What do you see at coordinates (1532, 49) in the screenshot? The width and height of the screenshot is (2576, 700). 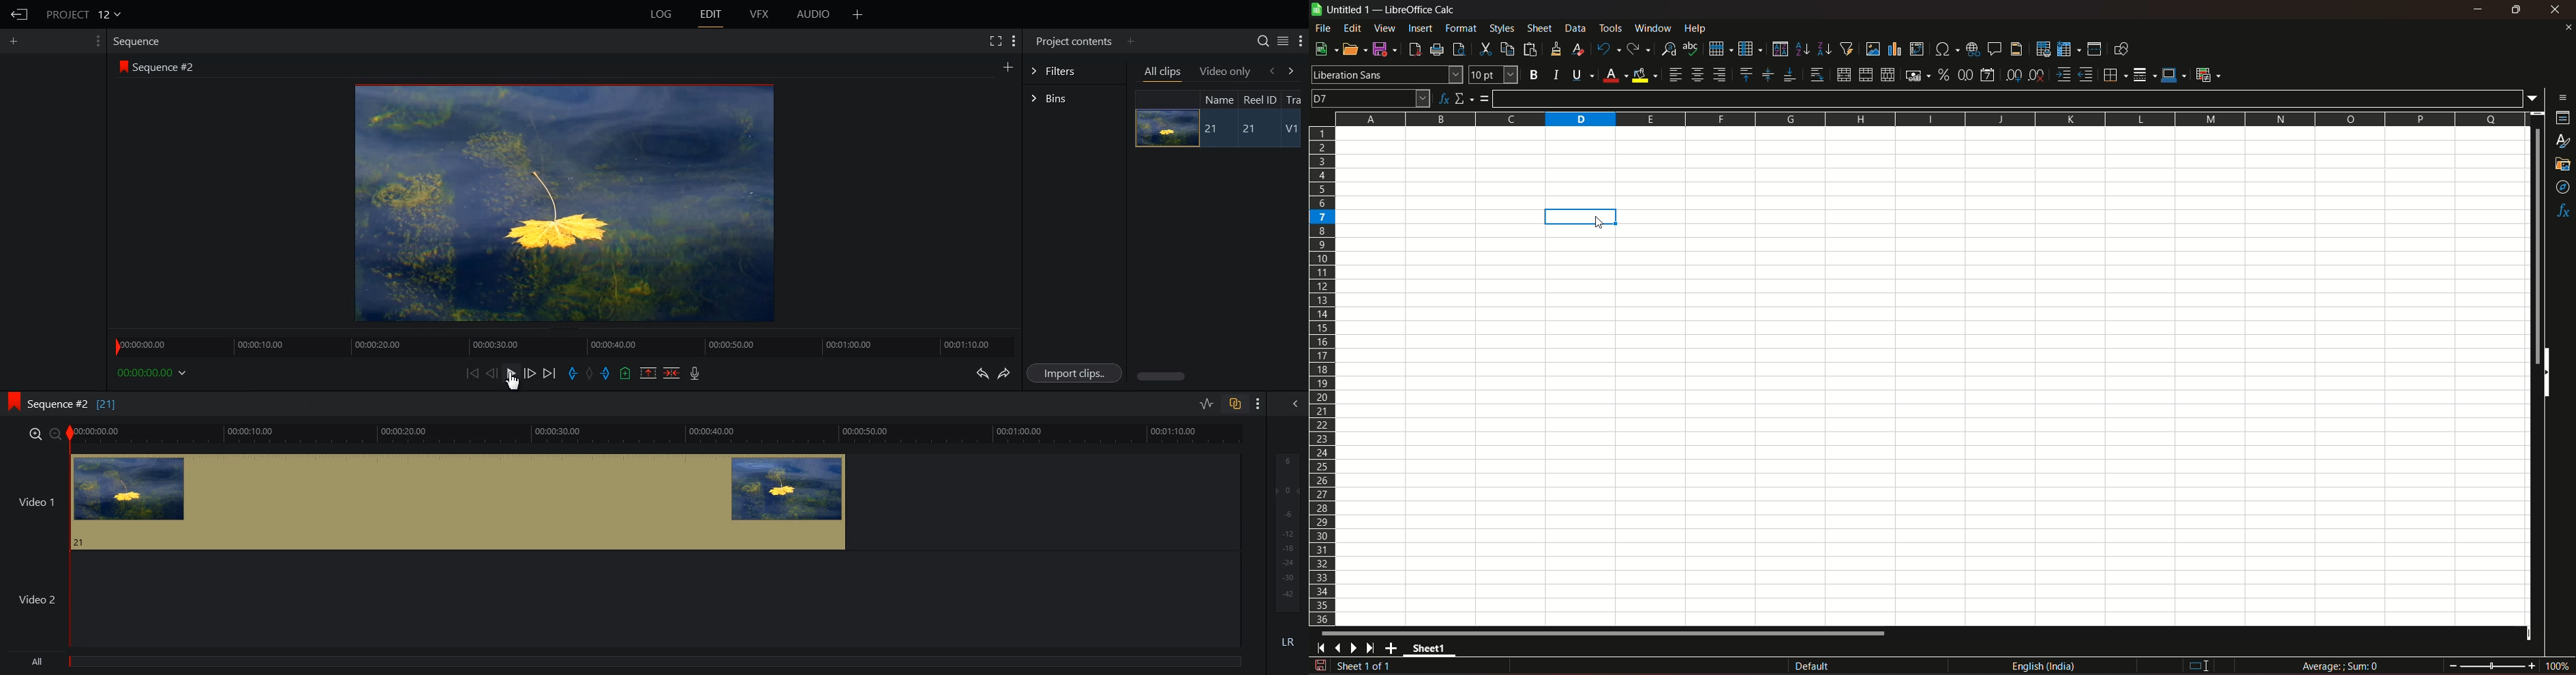 I see `paste` at bounding box center [1532, 49].